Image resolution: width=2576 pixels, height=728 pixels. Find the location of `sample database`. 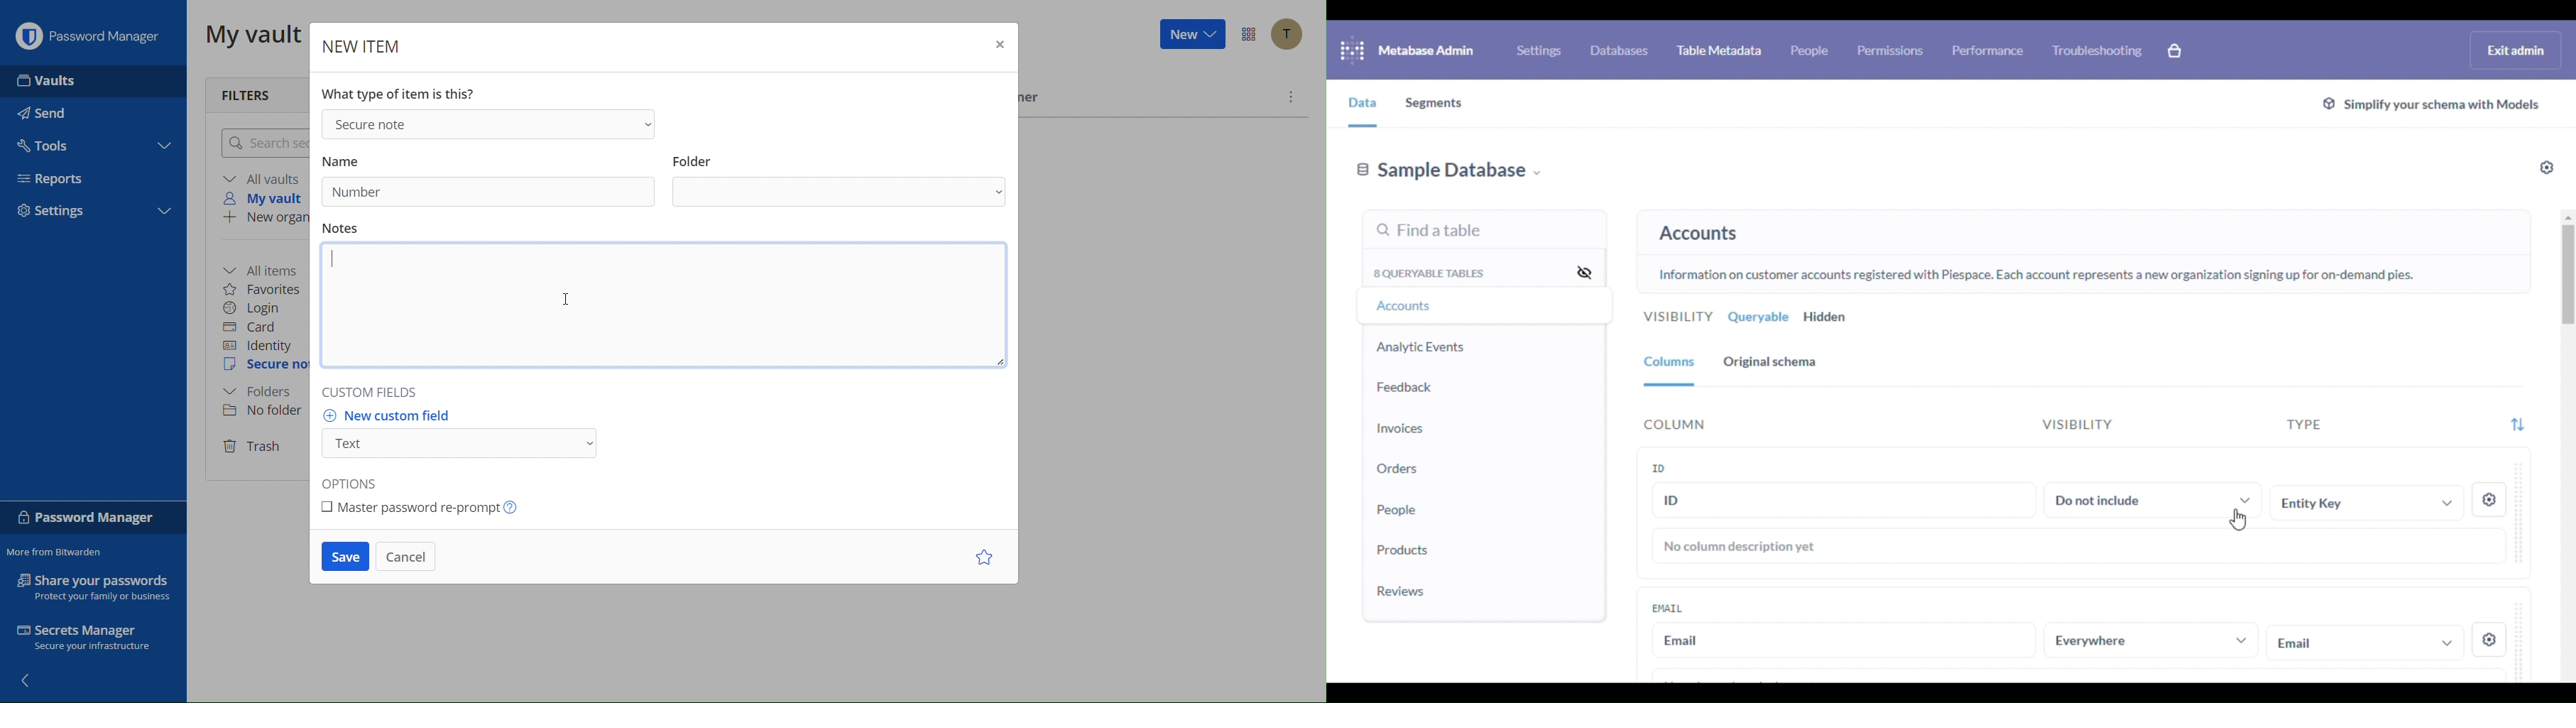

sample database is located at coordinates (1449, 172).